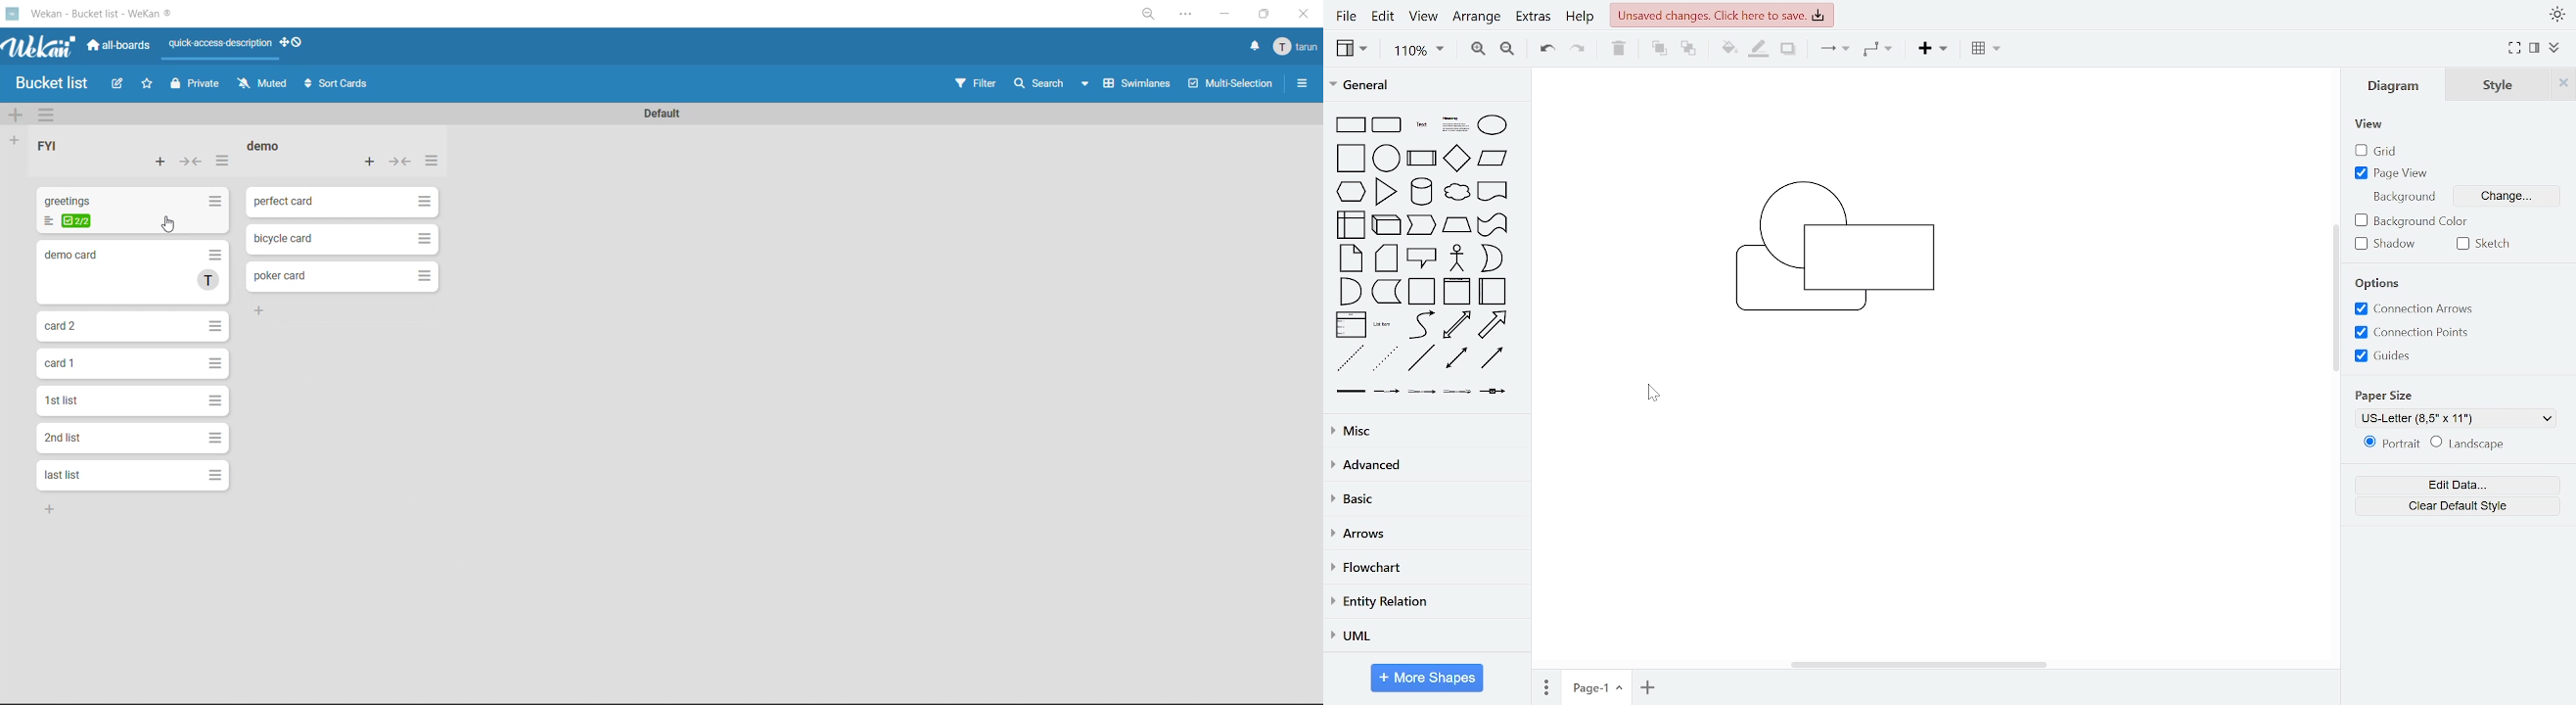 The image size is (2576, 728). What do you see at coordinates (1231, 85) in the screenshot?
I see `multiselection` at bounding box center [1231, 85].